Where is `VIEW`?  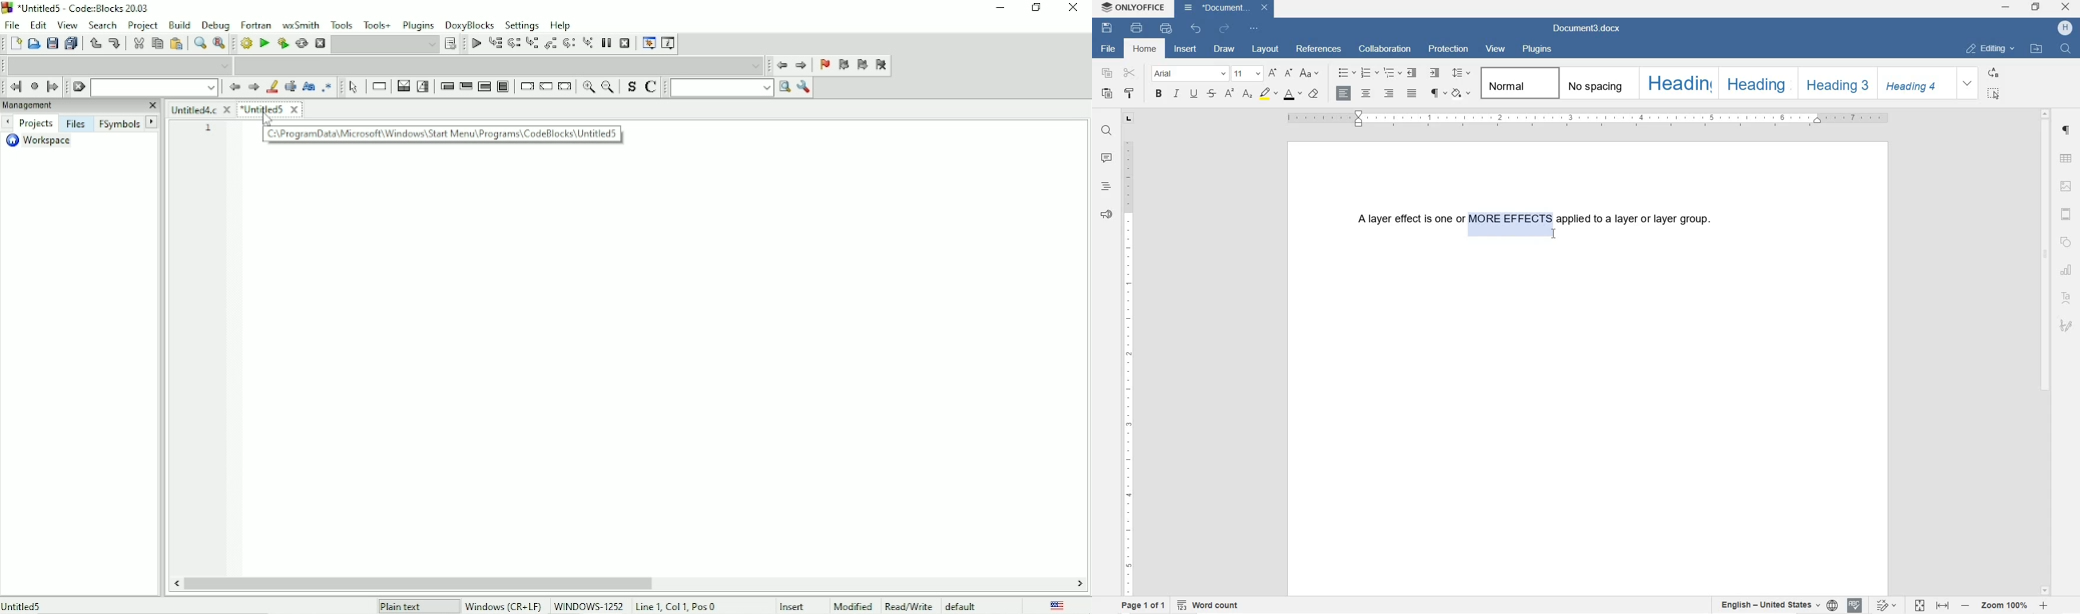
VIEW is located at coordinates (1495, 49).